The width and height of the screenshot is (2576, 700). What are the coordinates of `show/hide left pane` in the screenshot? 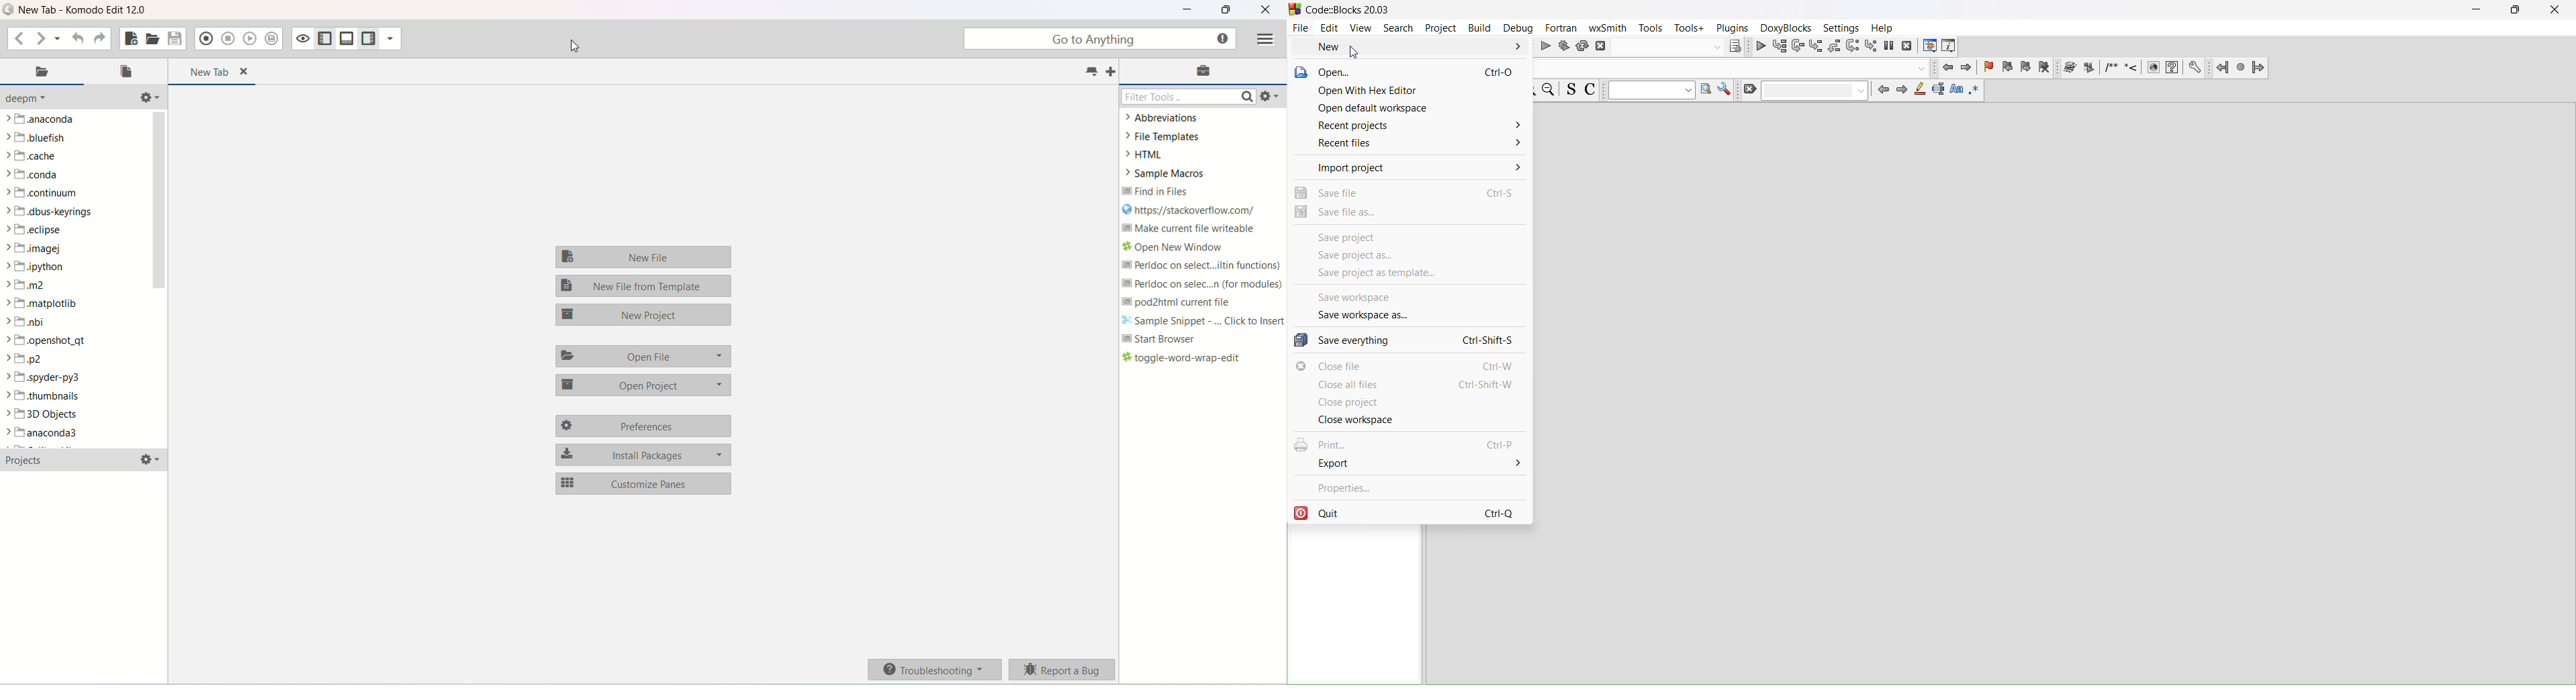 It's located at (324, 38).